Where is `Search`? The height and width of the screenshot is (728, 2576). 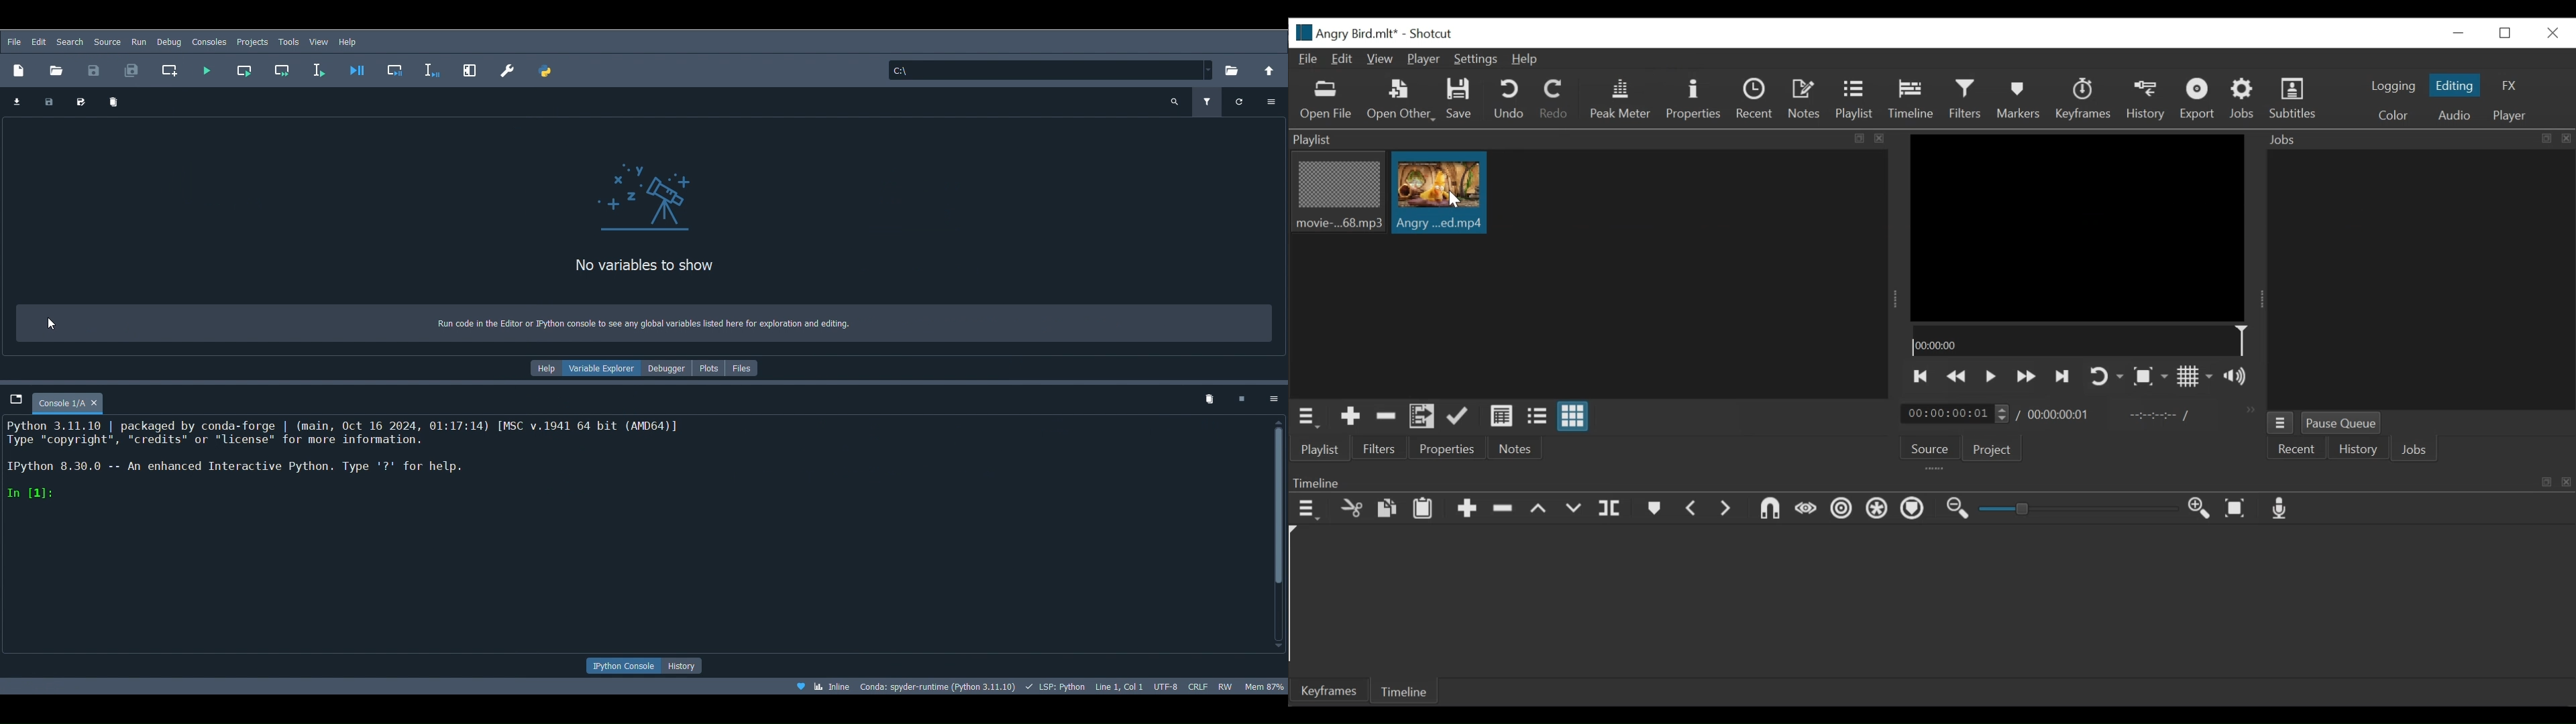
Search is located at coordinates (70, 40).